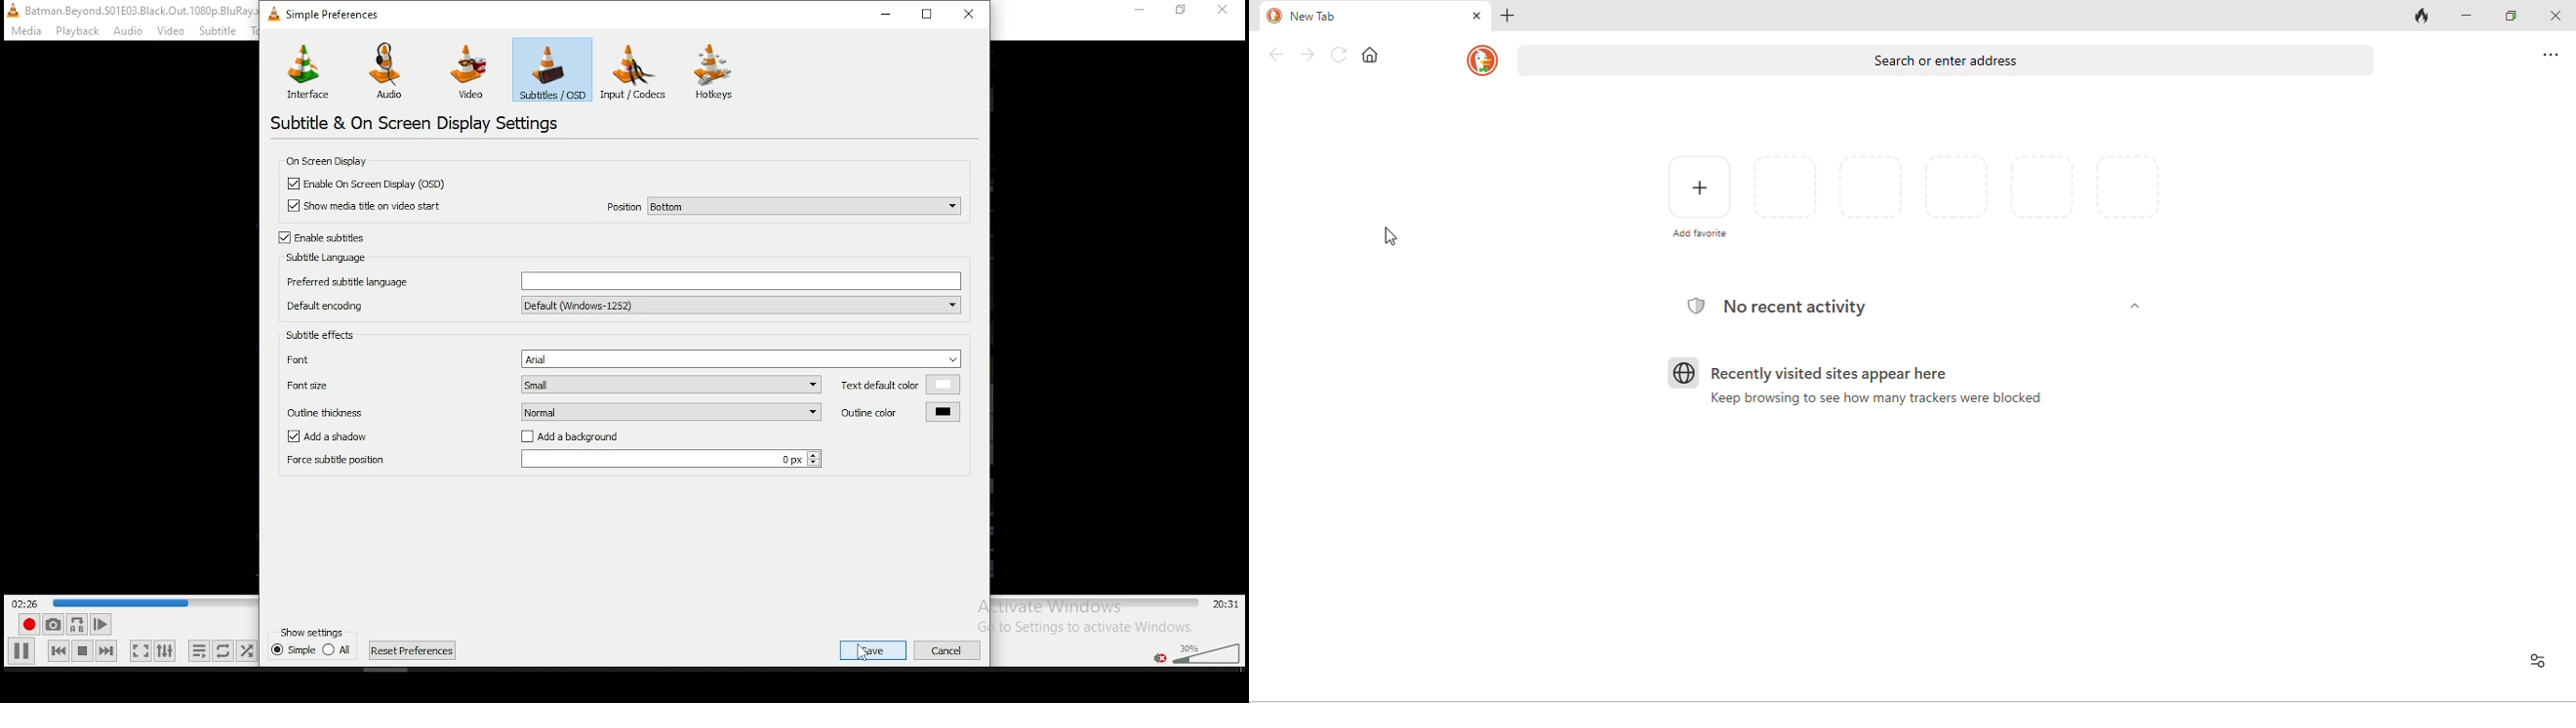  I want to click on , so click(1185, 14).